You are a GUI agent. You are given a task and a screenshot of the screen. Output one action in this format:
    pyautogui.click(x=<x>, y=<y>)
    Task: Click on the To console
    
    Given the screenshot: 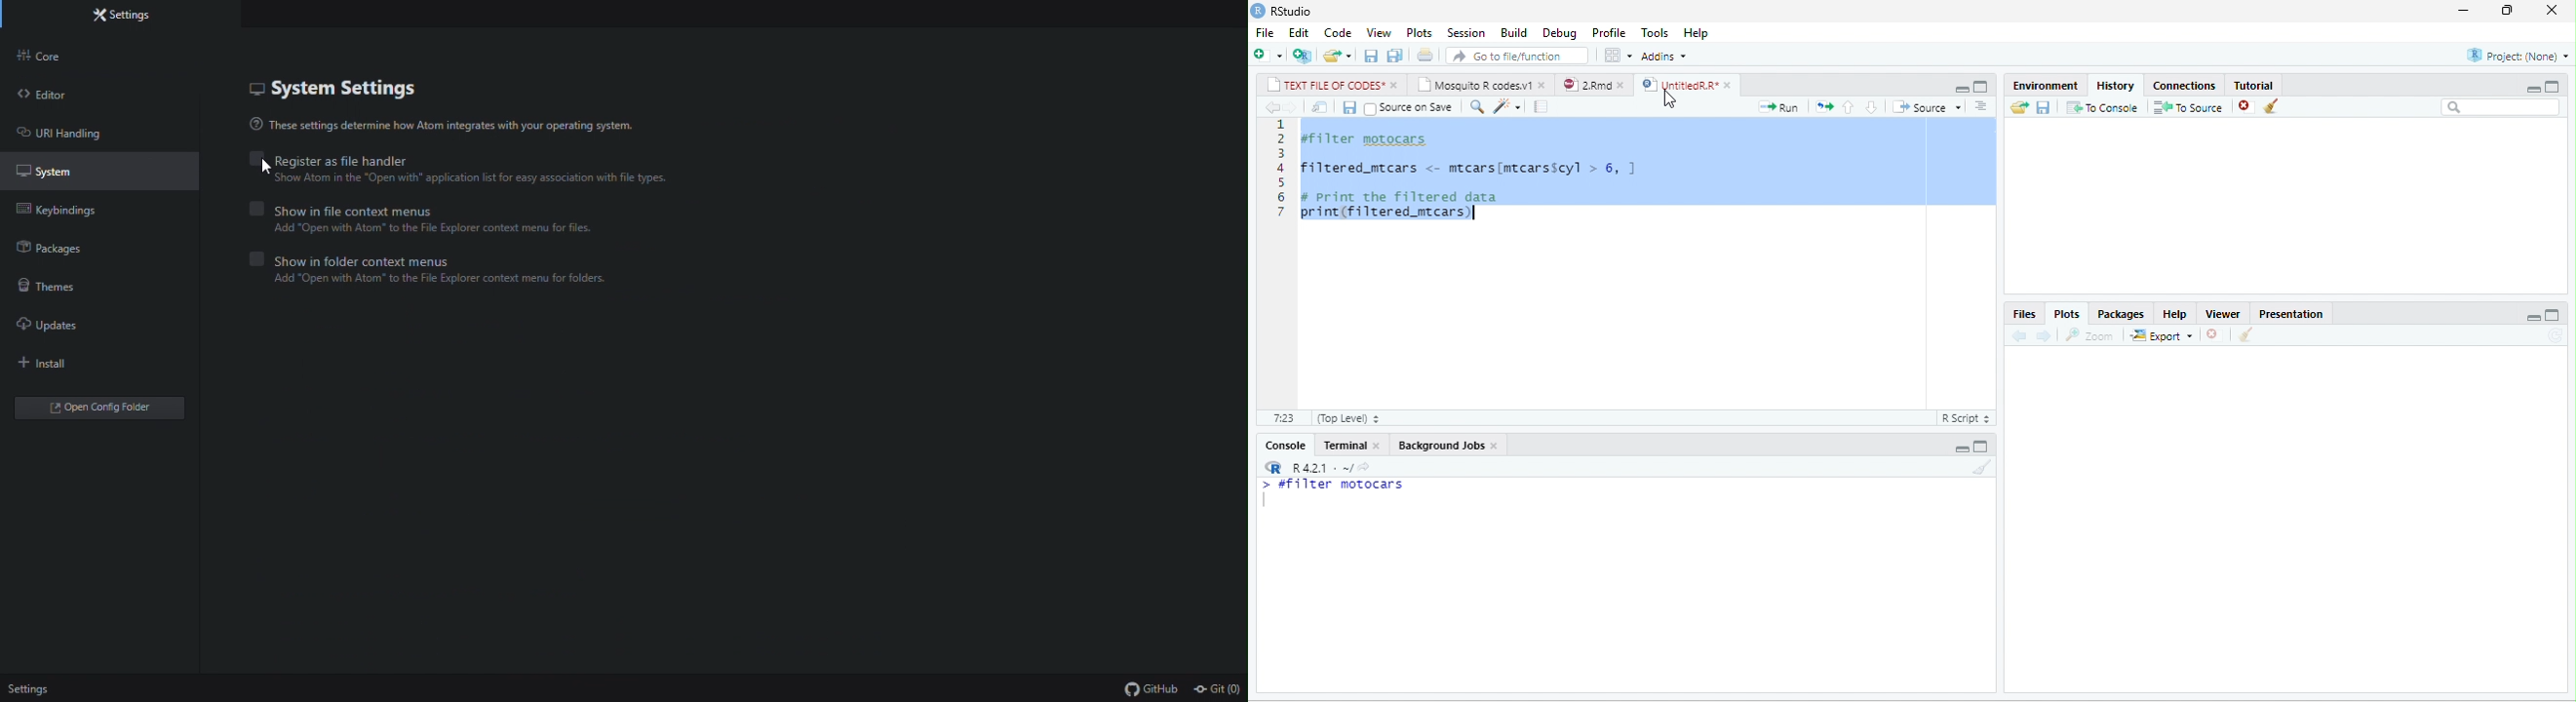 What is the action you would take?
    pyautogui.click(x=2103, y=107)
    